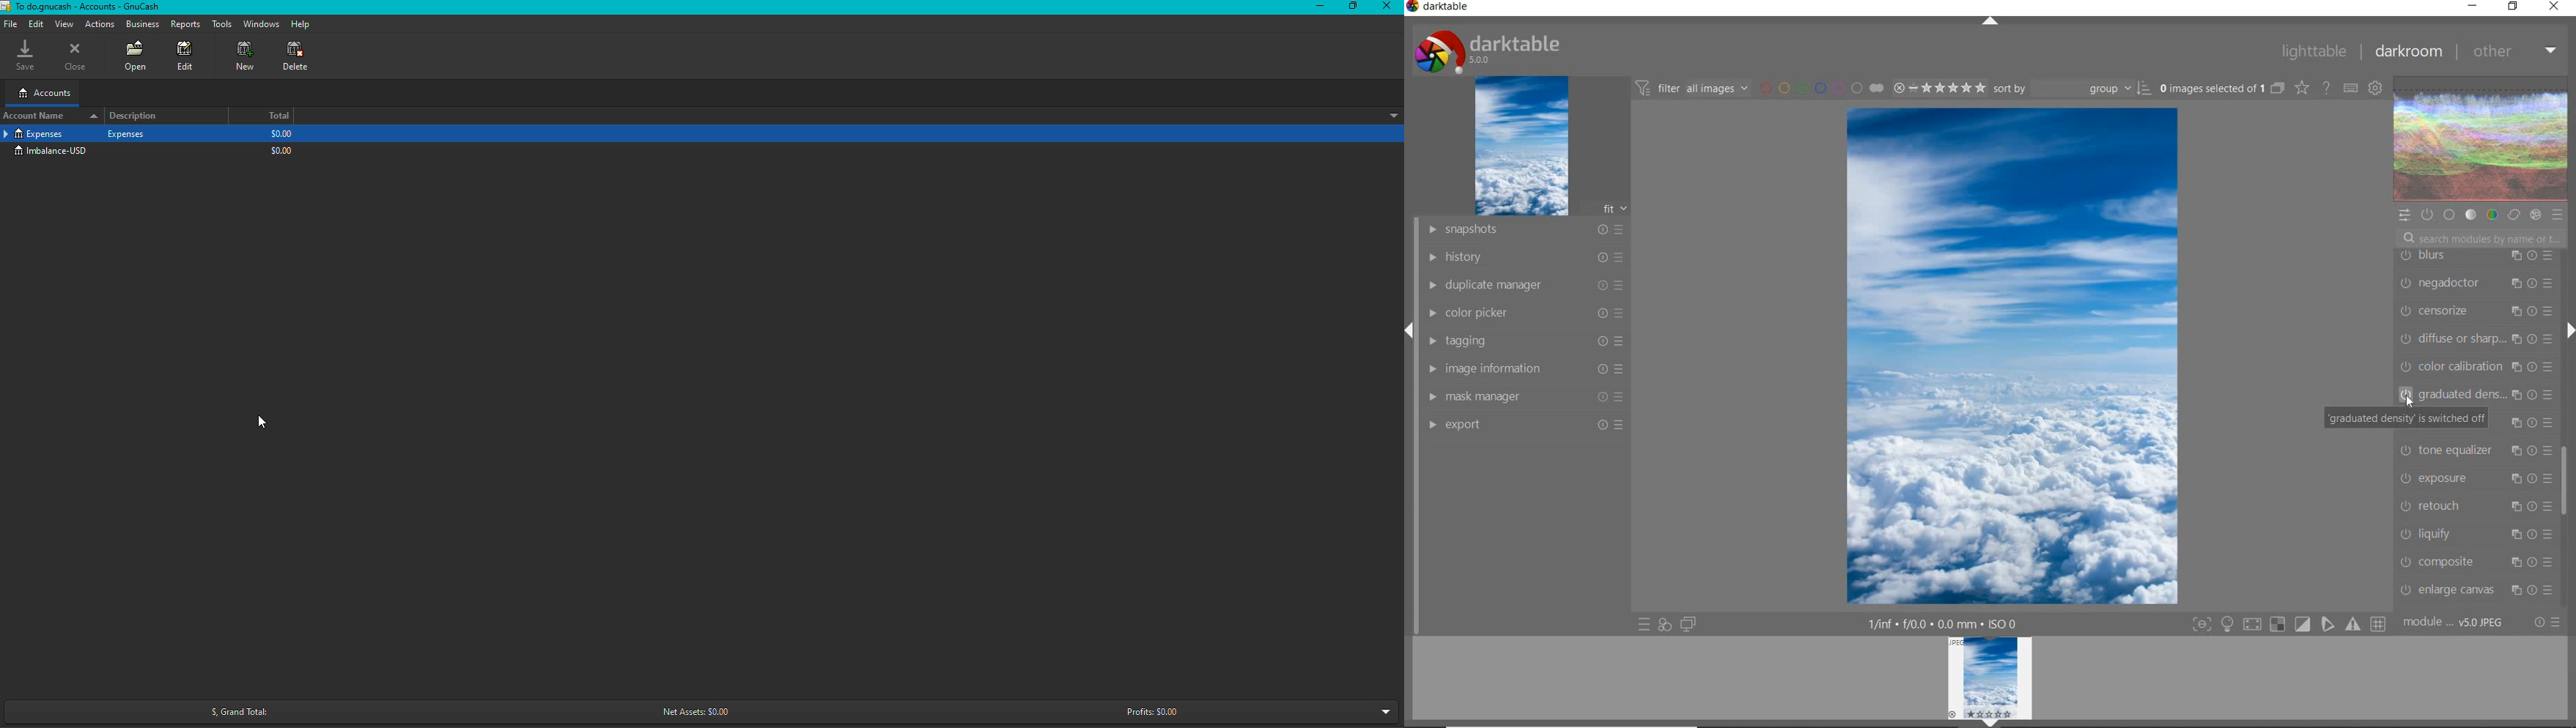 Image resolution: width=2576 pixels, height=728 pixels. I want to click on Close, so click(1387, 7).